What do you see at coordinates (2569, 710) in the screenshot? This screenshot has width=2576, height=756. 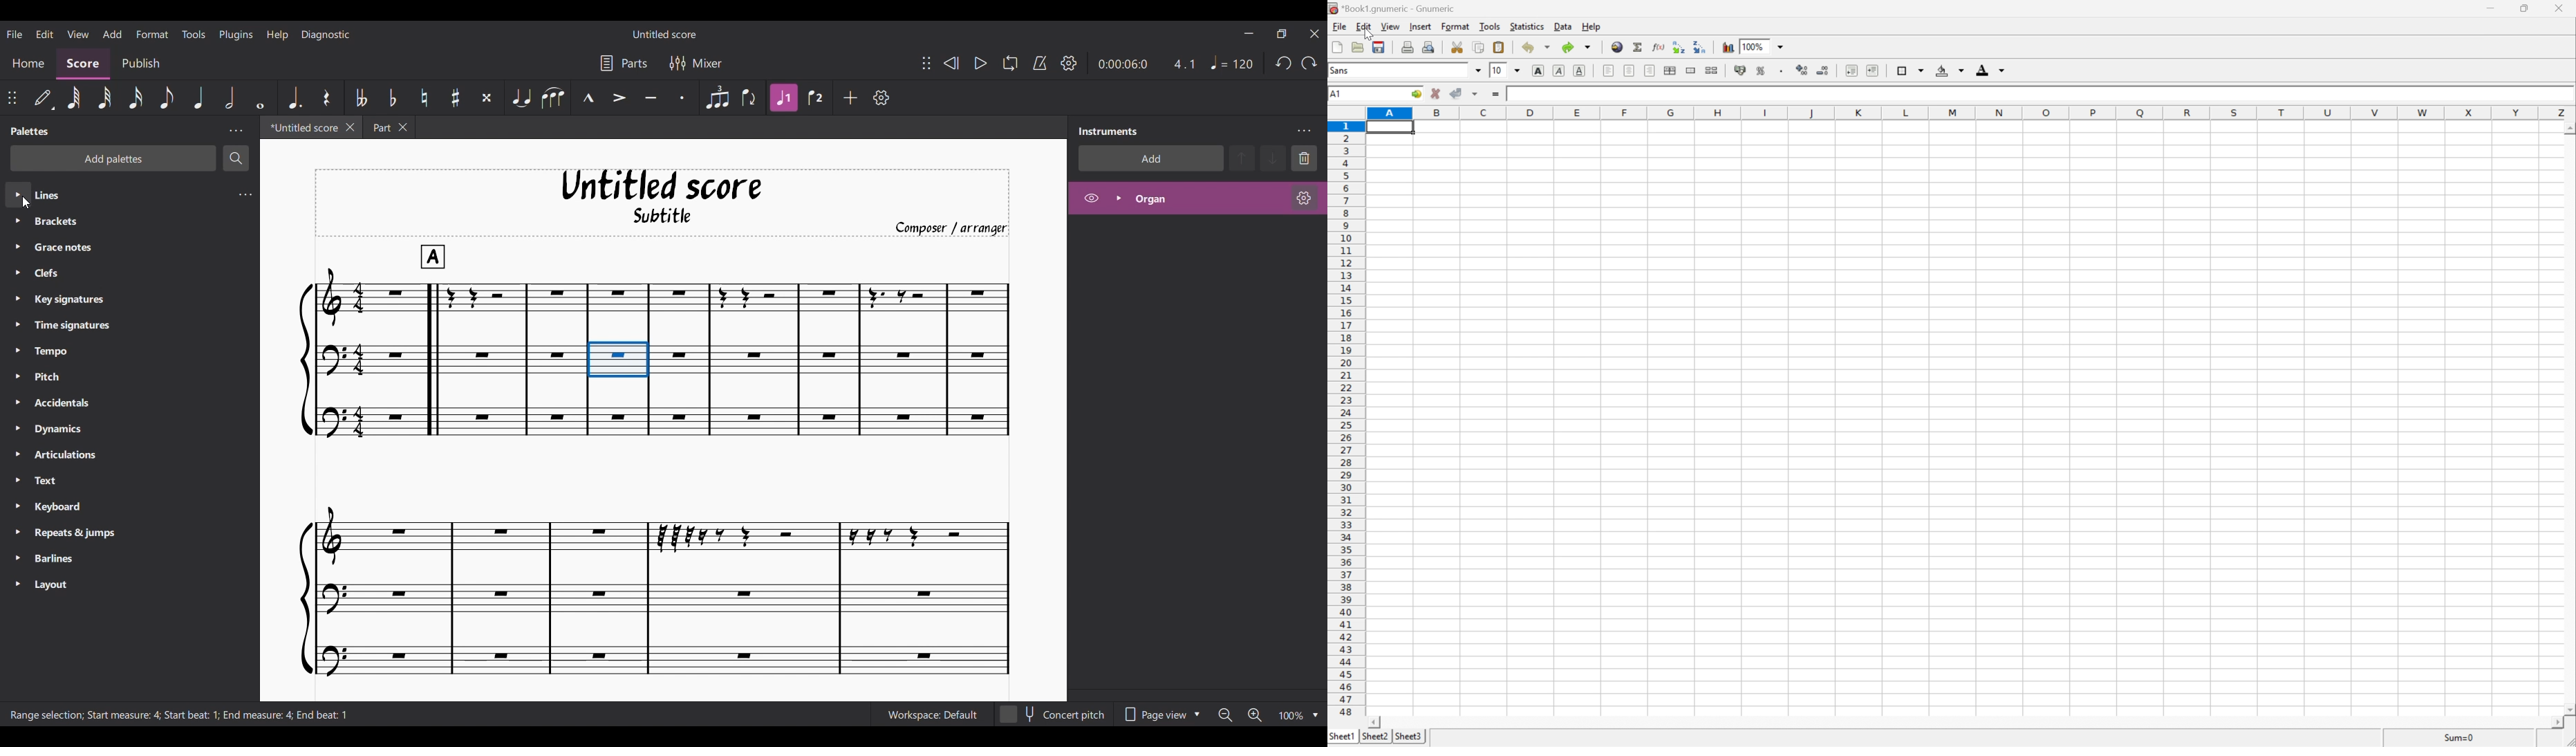 I see `scroll down` at bounding box center [2569, 710].